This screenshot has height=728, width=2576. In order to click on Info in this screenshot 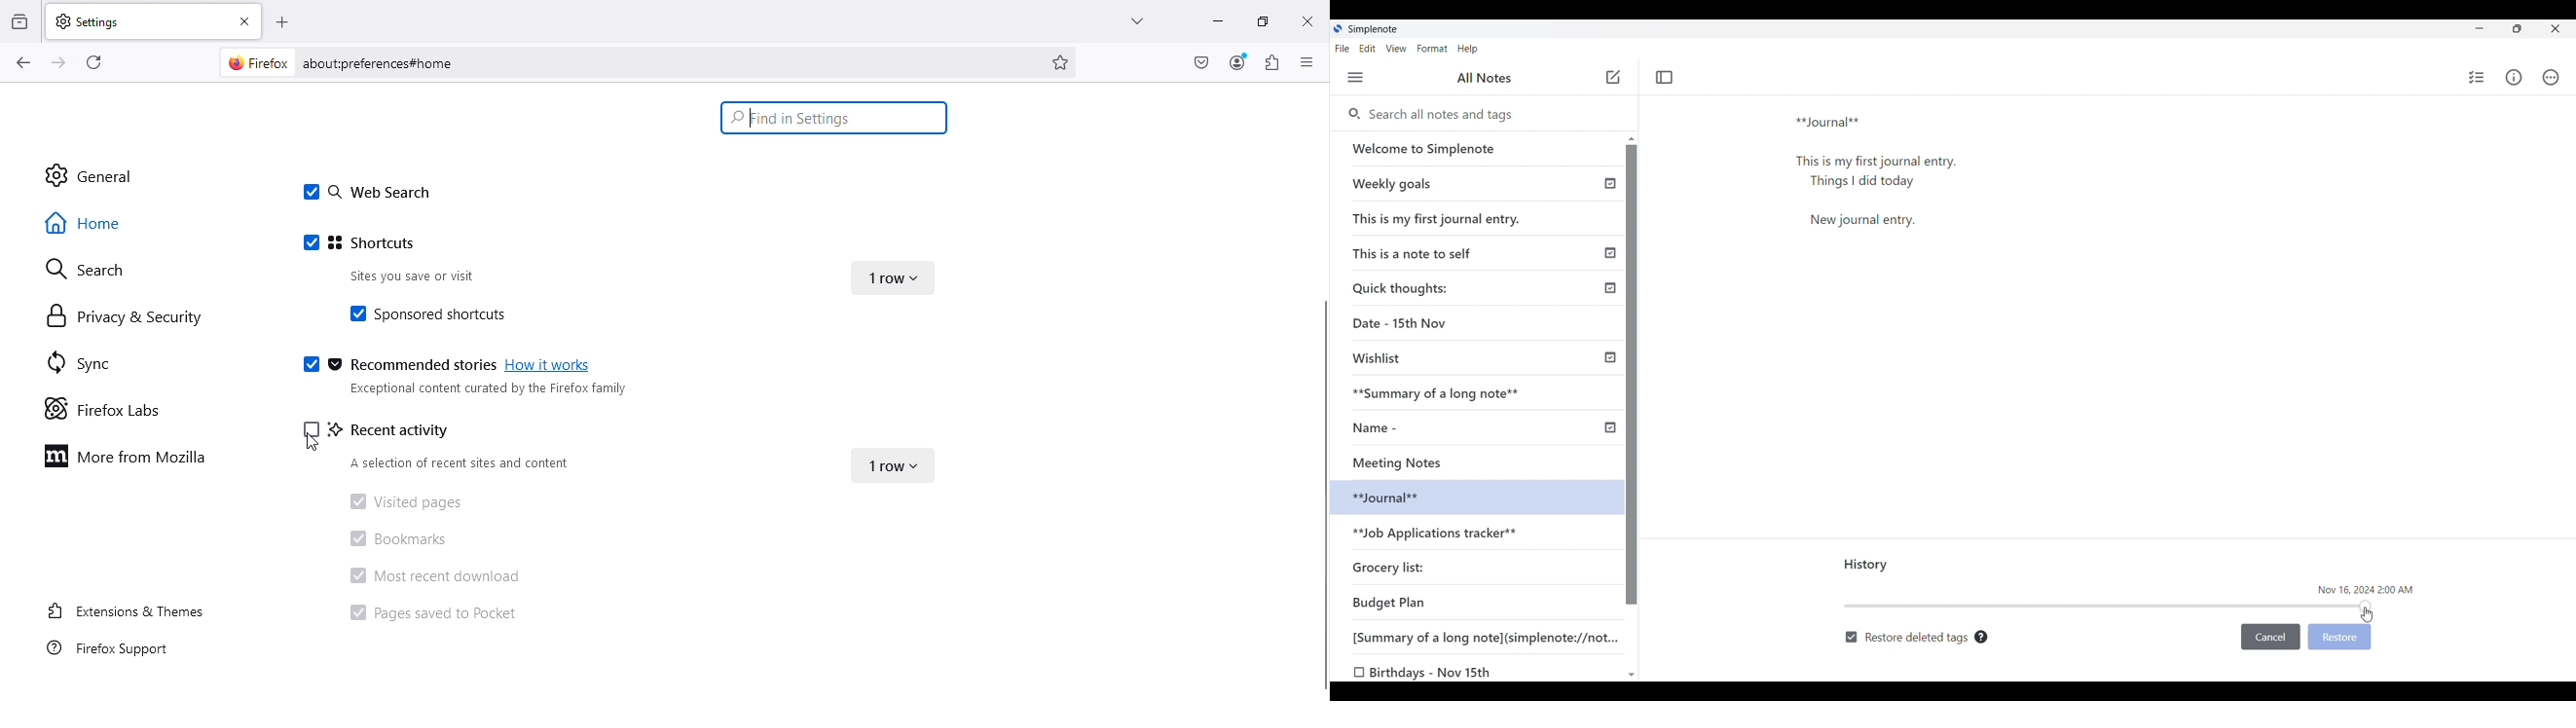, I will do `click(2513, 77)`.